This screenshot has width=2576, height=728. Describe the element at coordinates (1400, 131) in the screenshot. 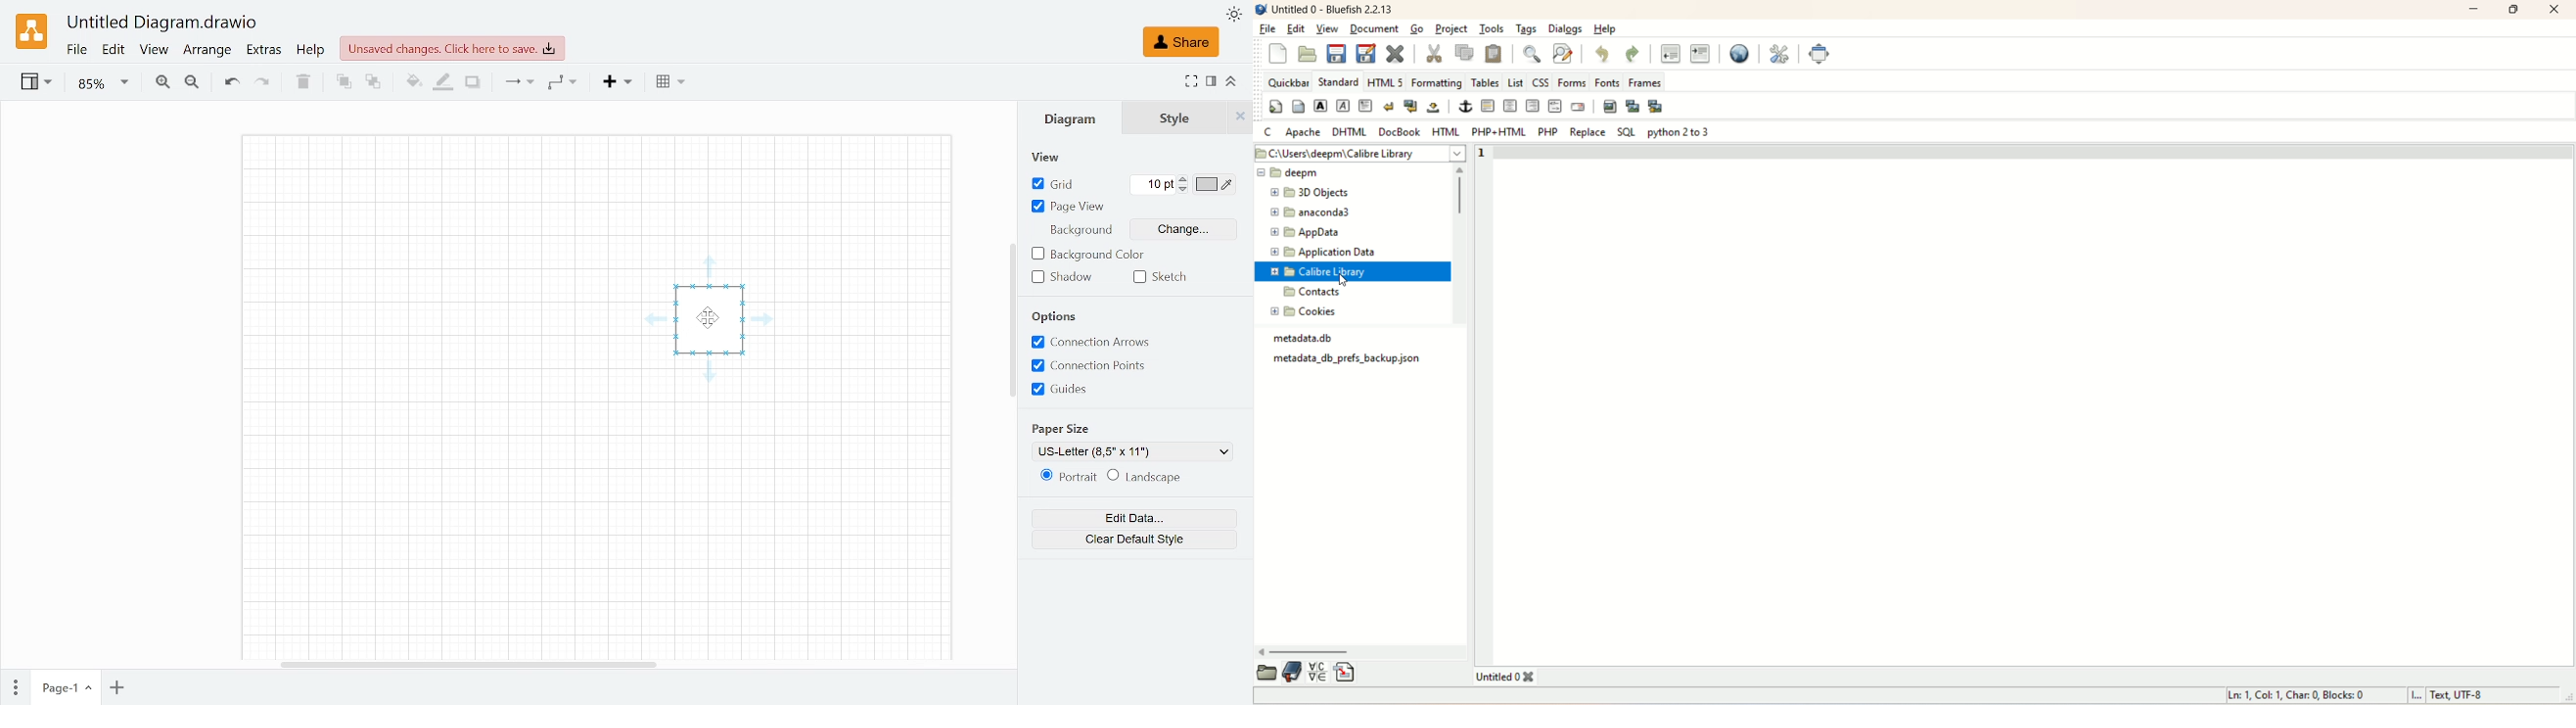

I see `docbook` at that location.